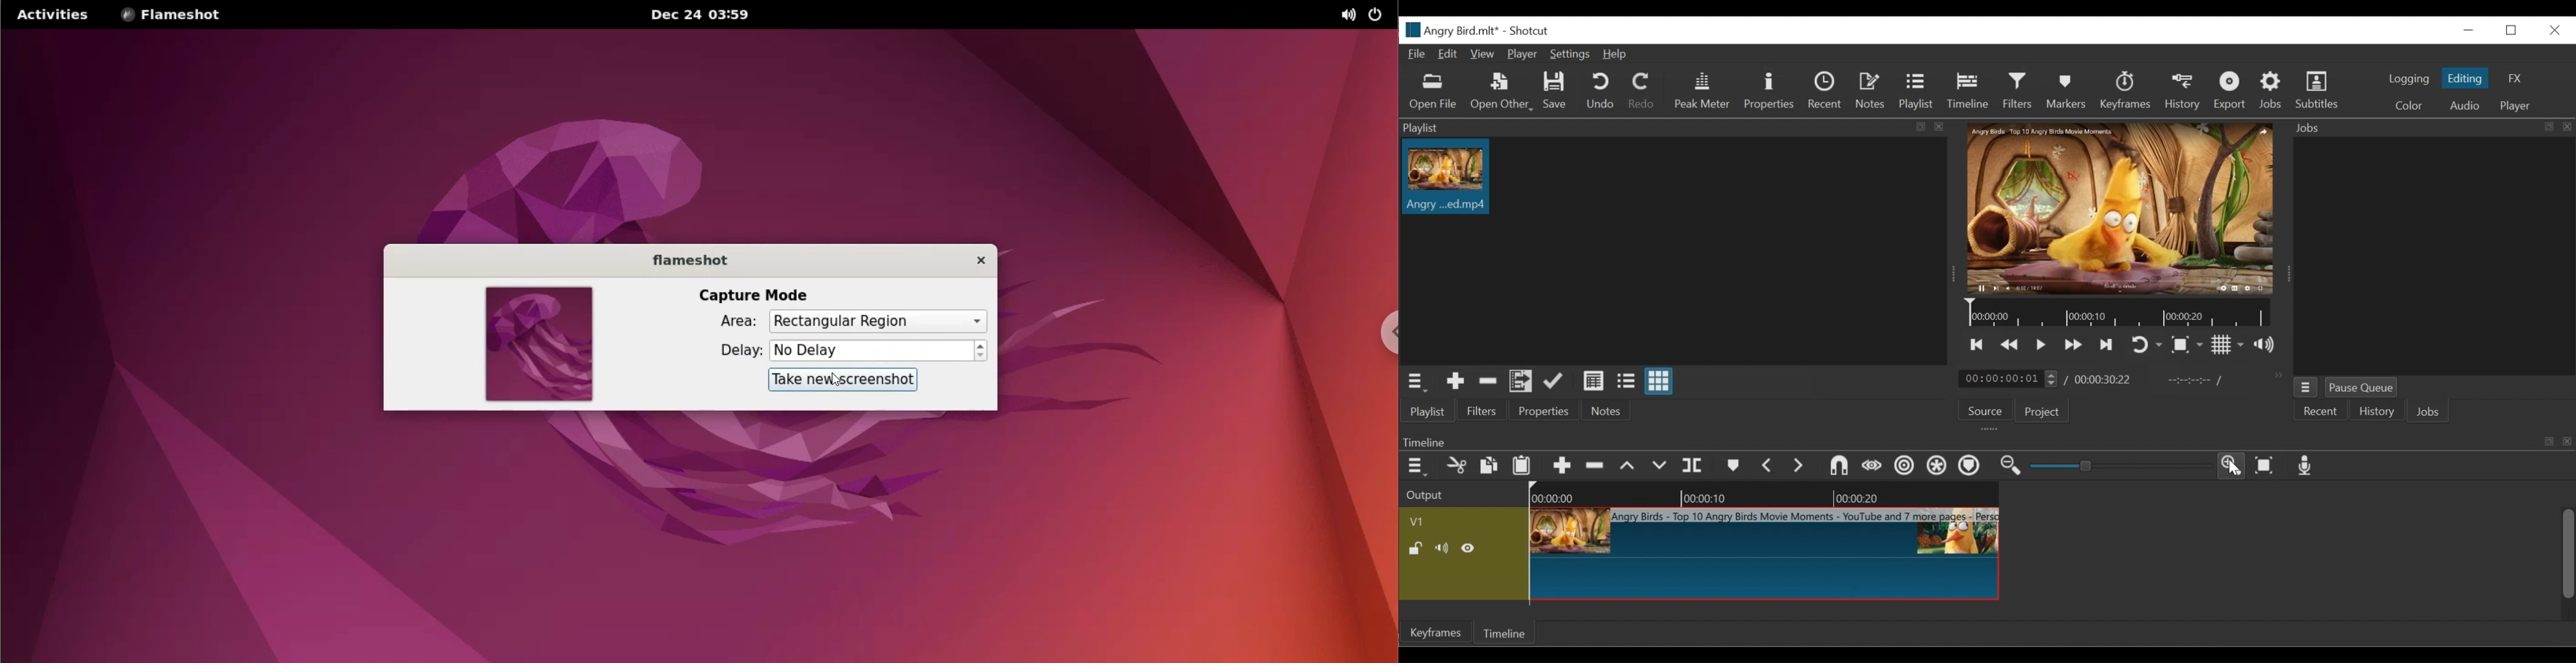 Image resolution: width=2576 pixels, height=672 pixels. I want to click on Color, so click(2409, 104).